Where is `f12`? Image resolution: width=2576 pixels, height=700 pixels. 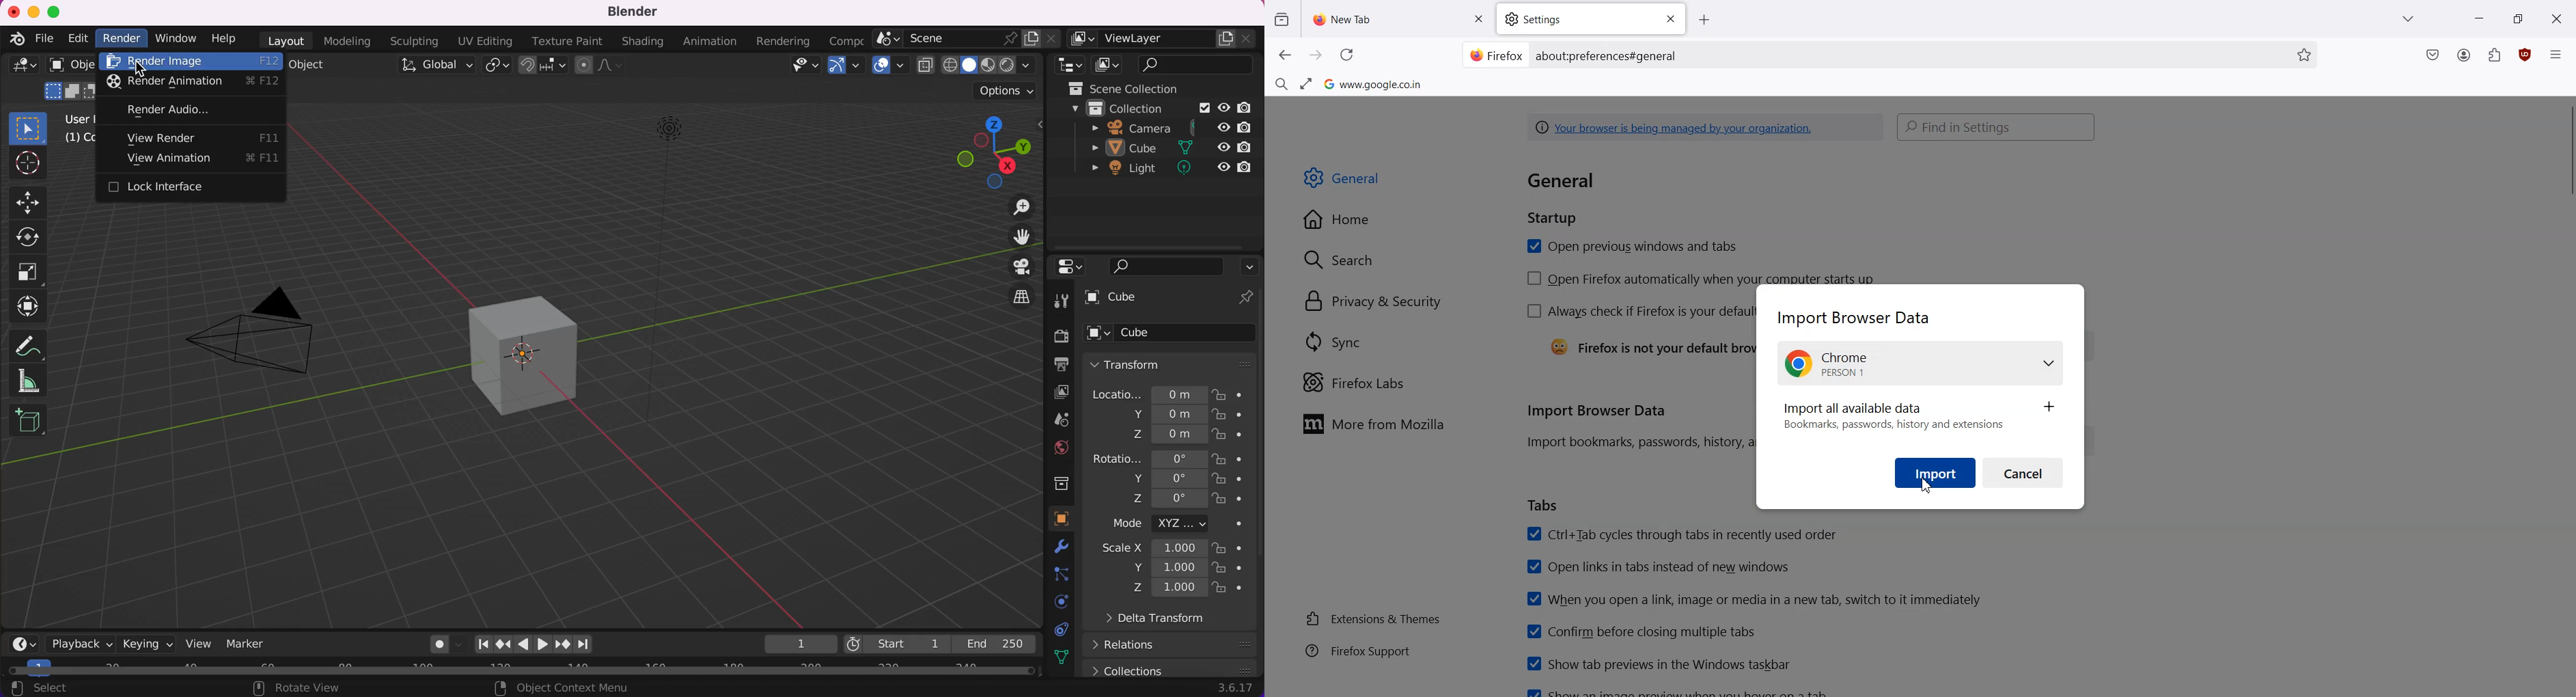
f12 is located at coordinates (268, 62).